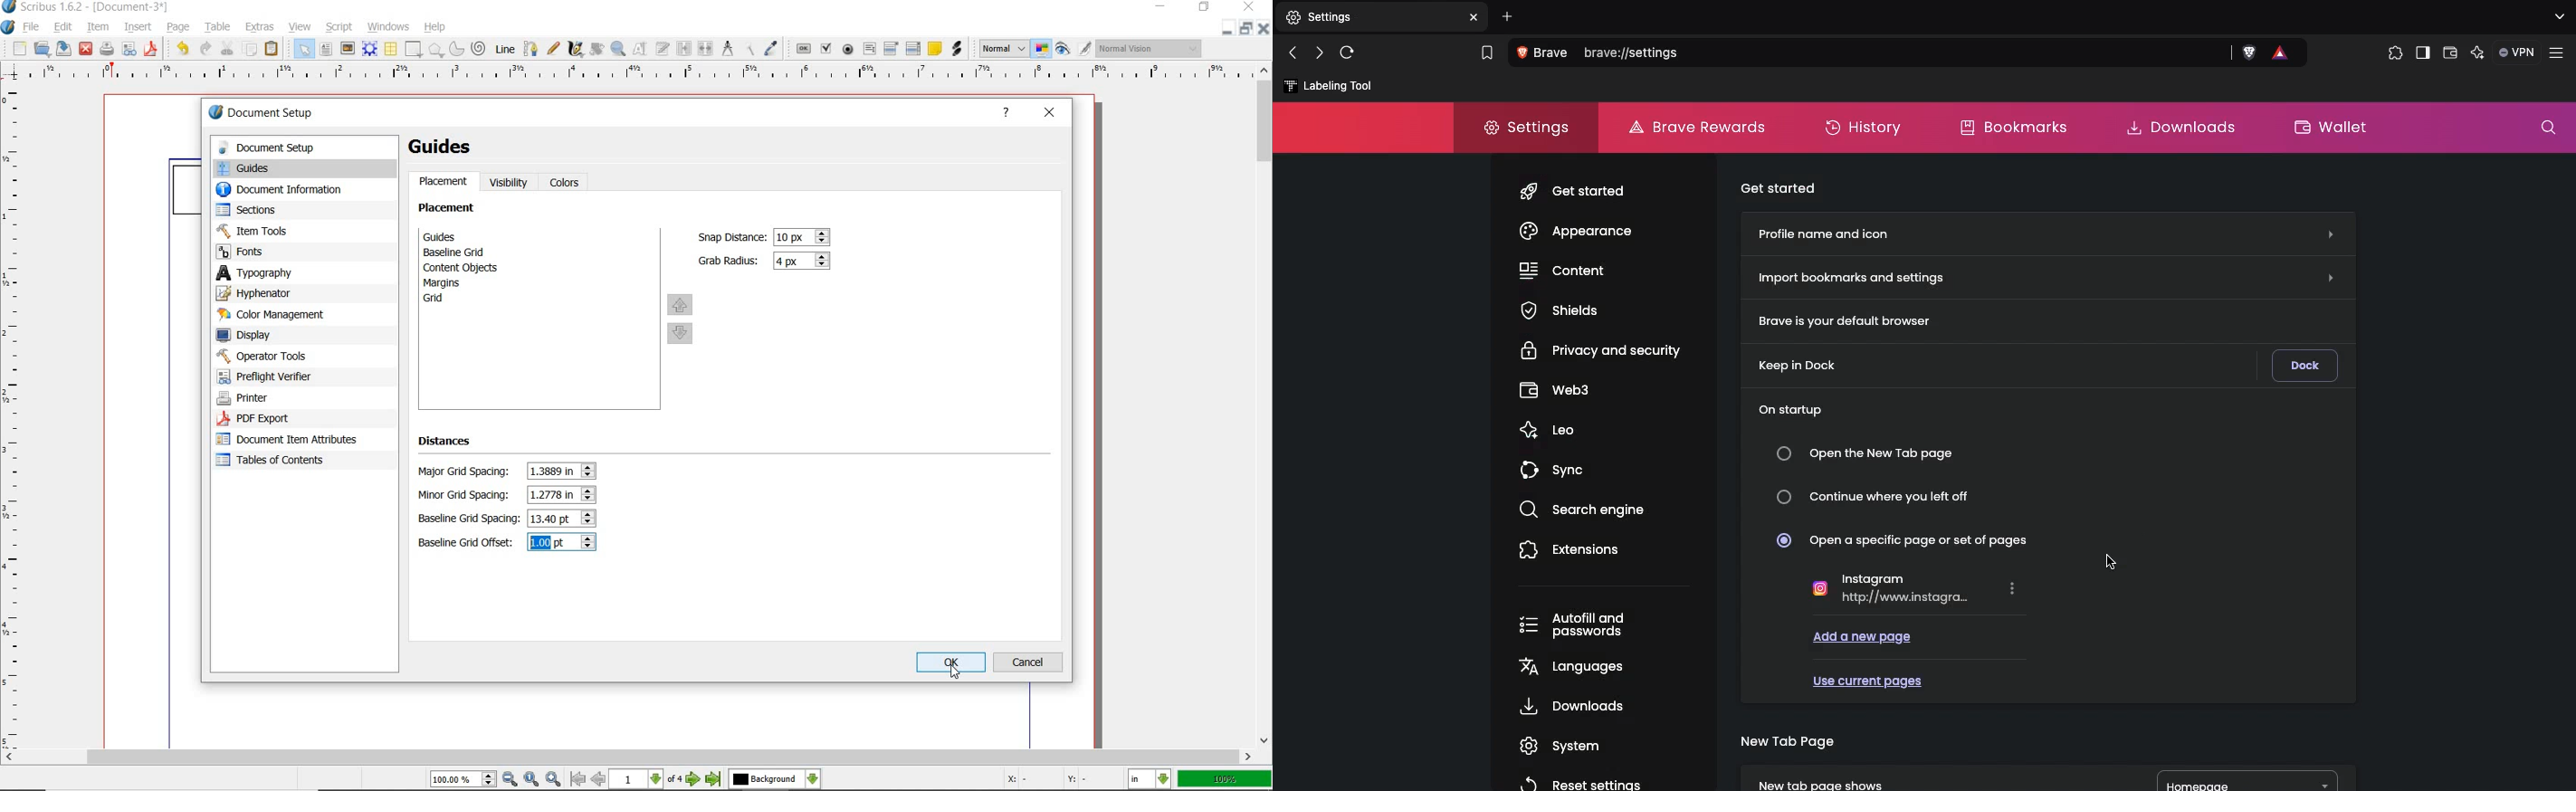 This screenshot has width=2576, height=812. I want to click on select, so click(305, 52).